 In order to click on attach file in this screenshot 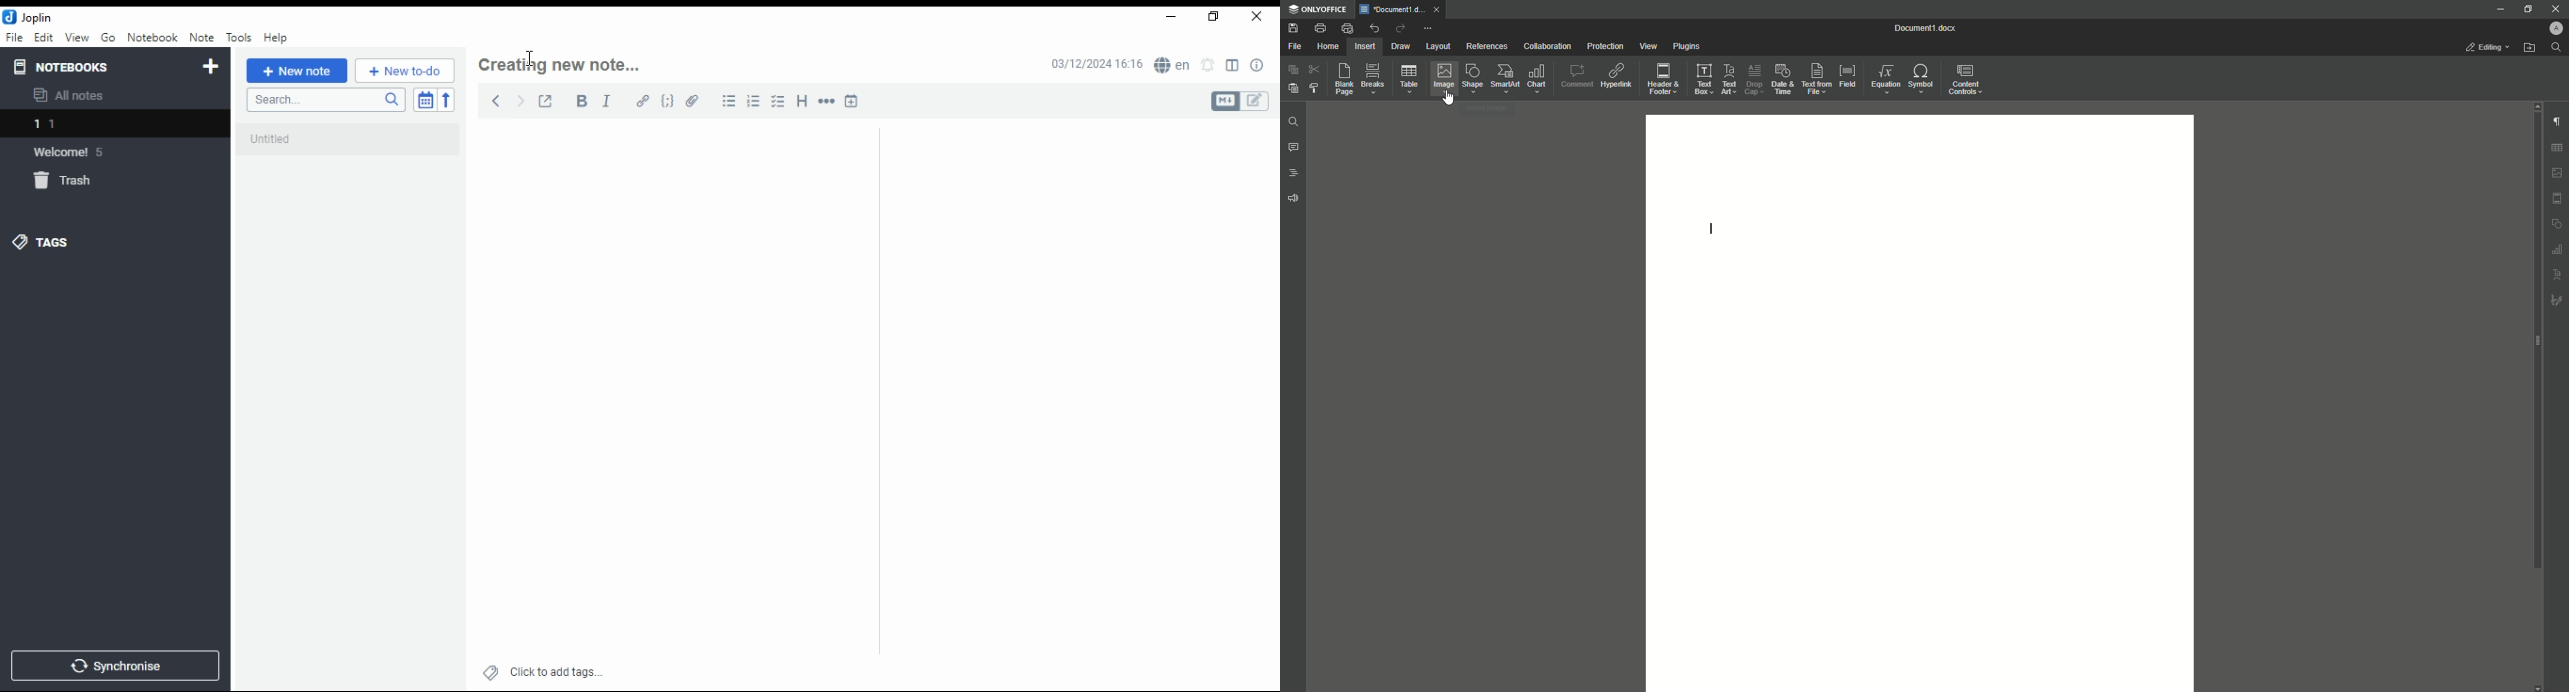, I will do `click(693, 100)`.